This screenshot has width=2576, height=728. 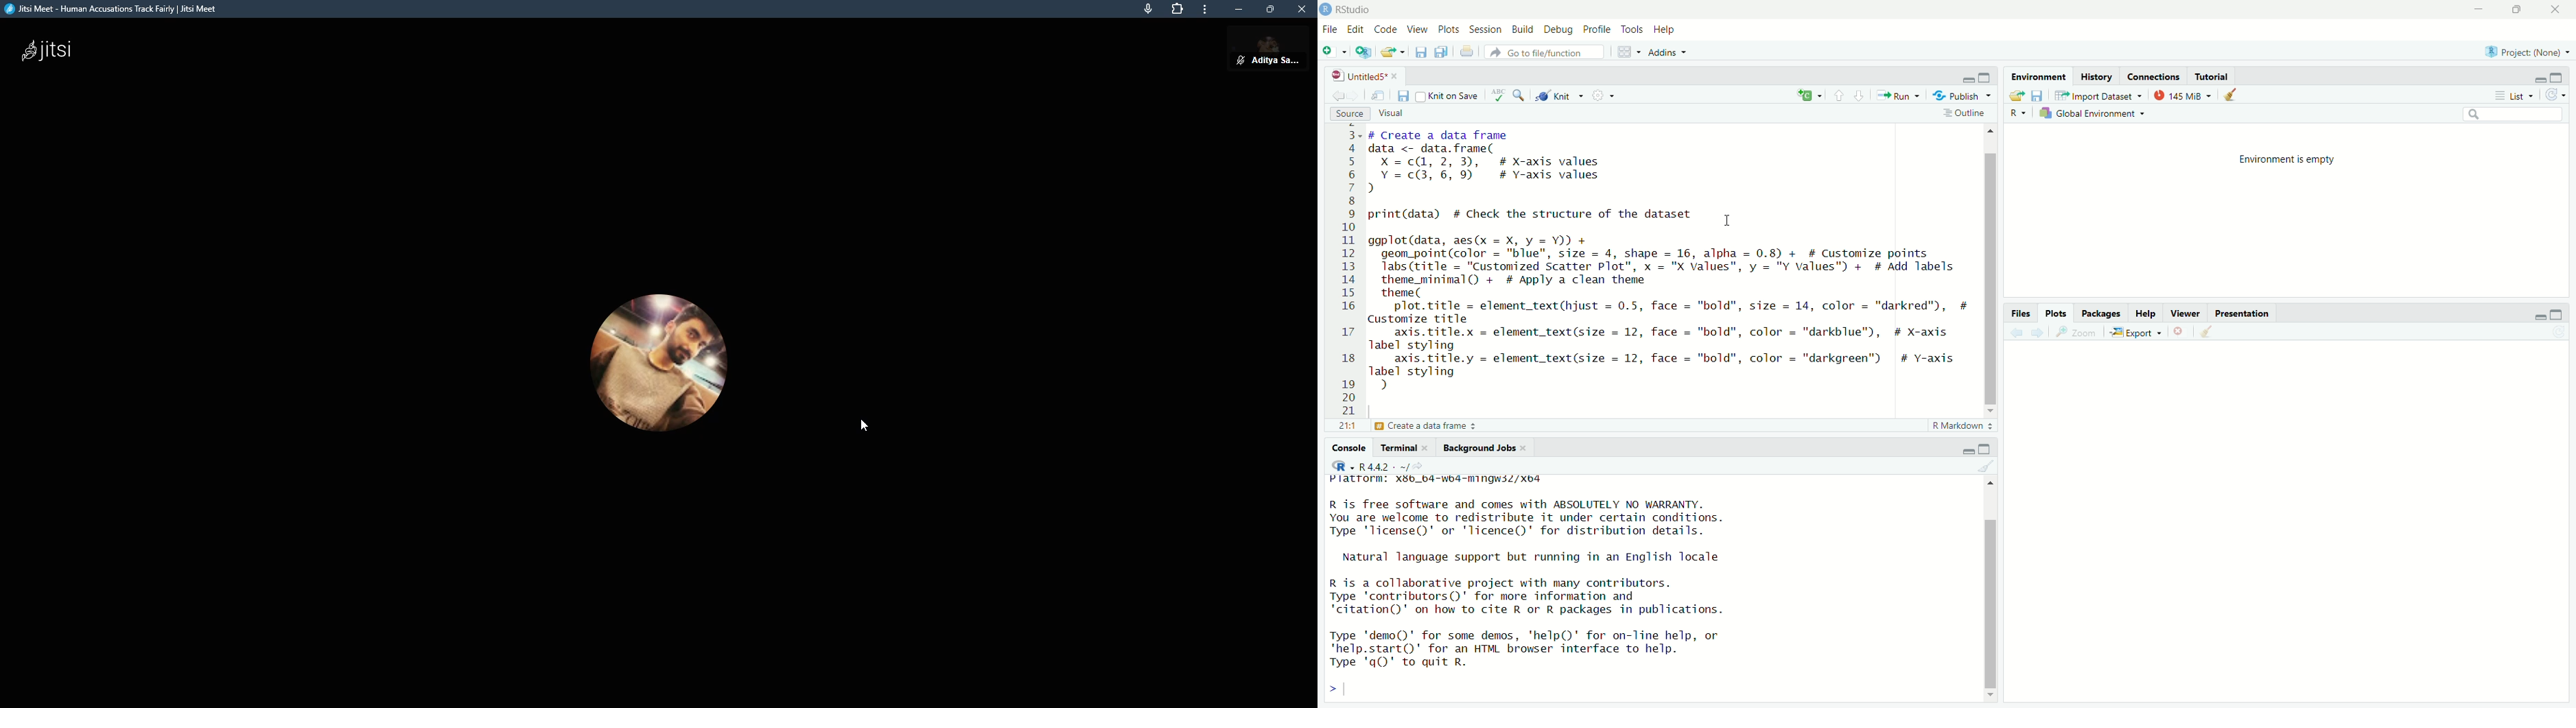 I want to click on Help, so click(x=1664, y=29).